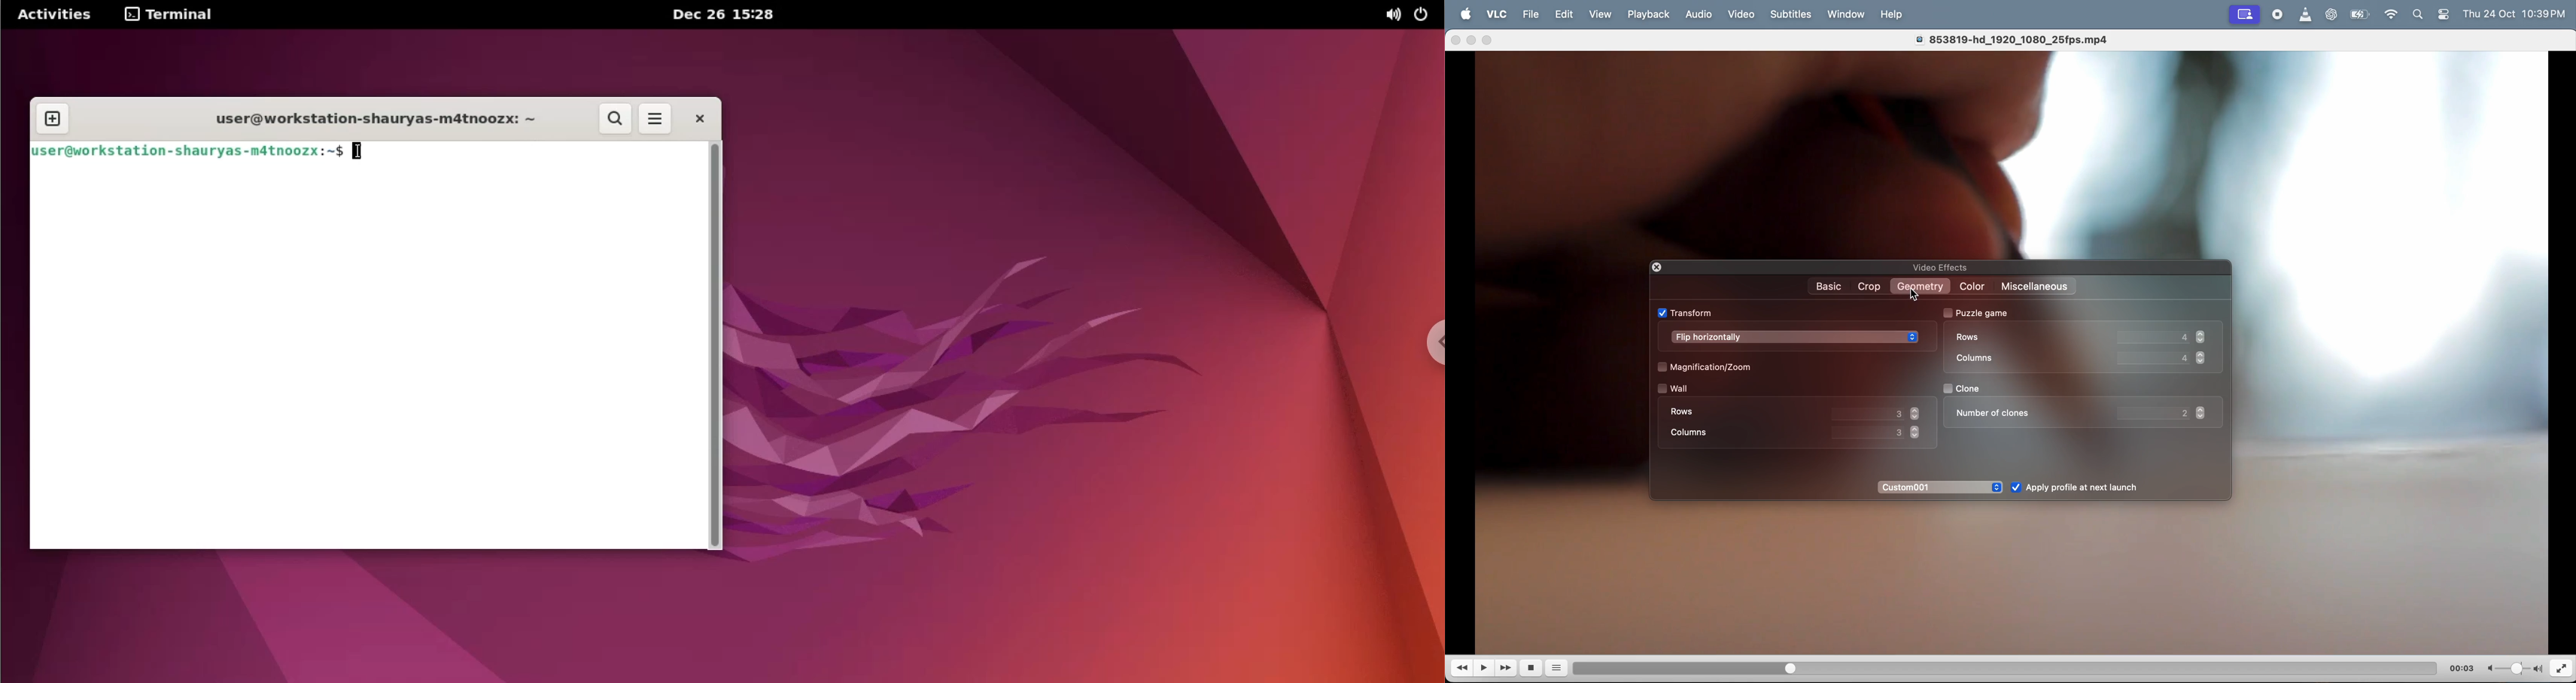  Describe the element at coordinates (2335, 15) in the screenshot. I see `chatgpt` at that location.